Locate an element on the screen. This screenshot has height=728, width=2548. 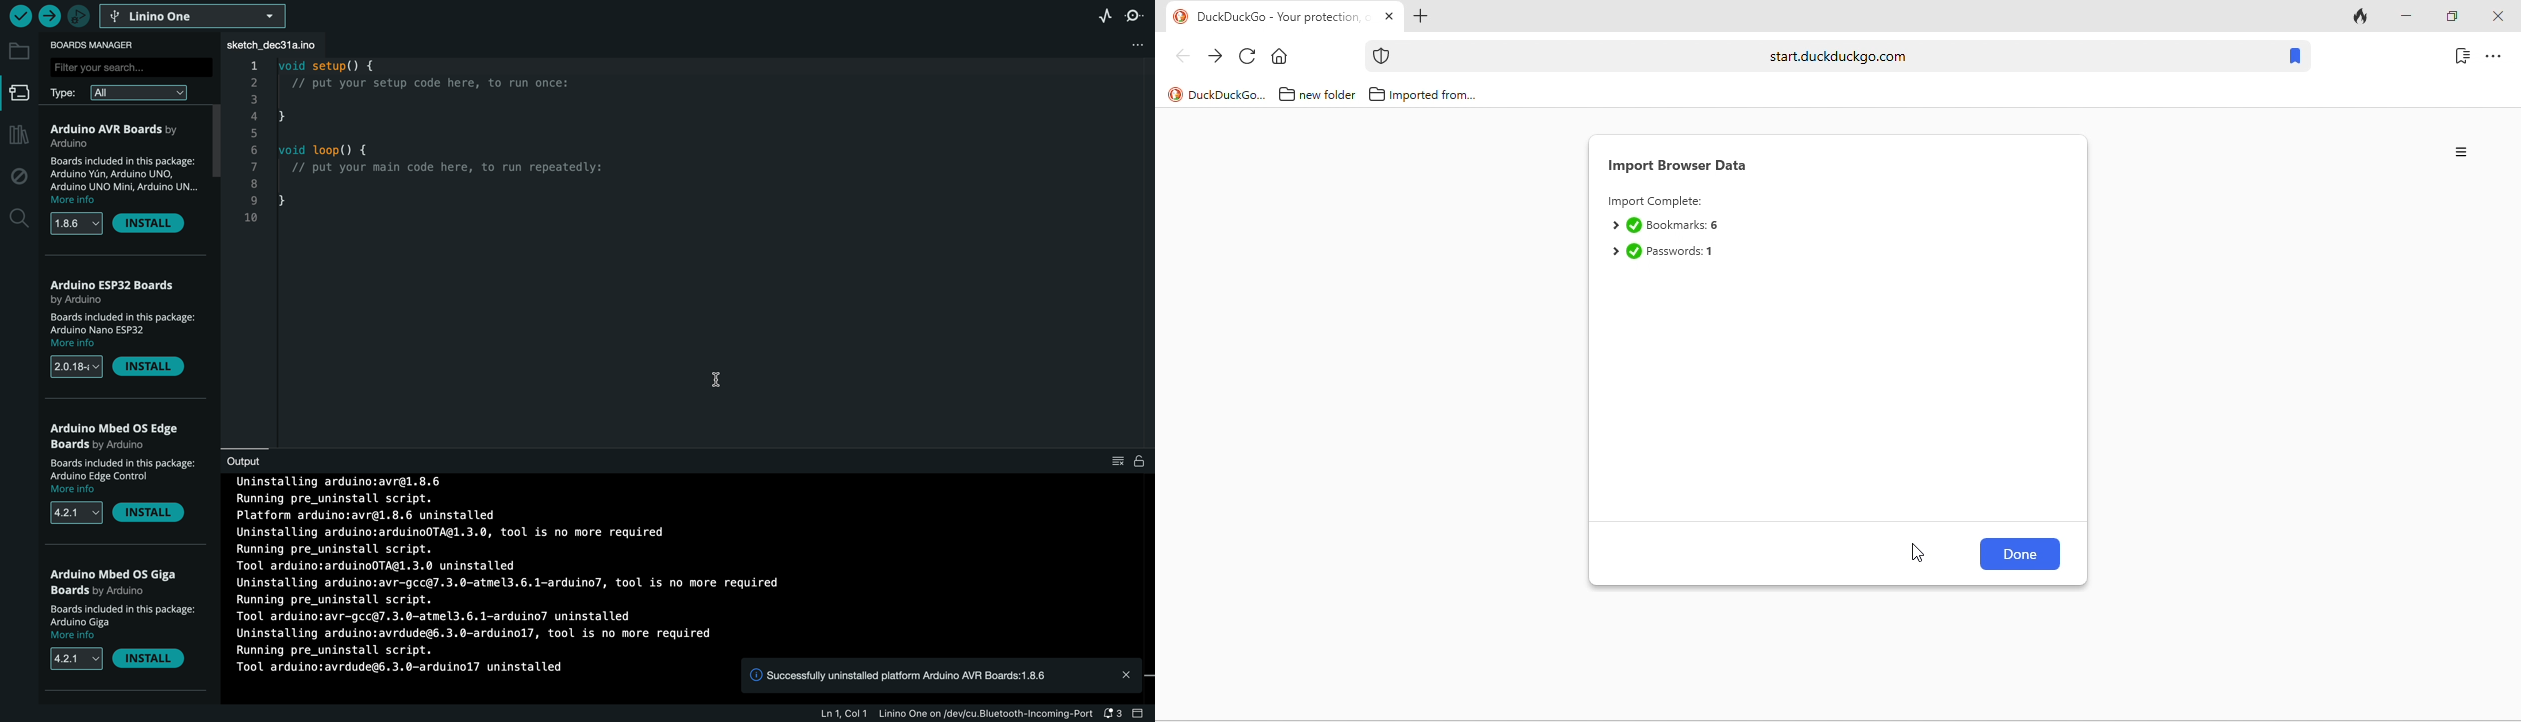
bookmarks is located at coordinates (2462, 55).